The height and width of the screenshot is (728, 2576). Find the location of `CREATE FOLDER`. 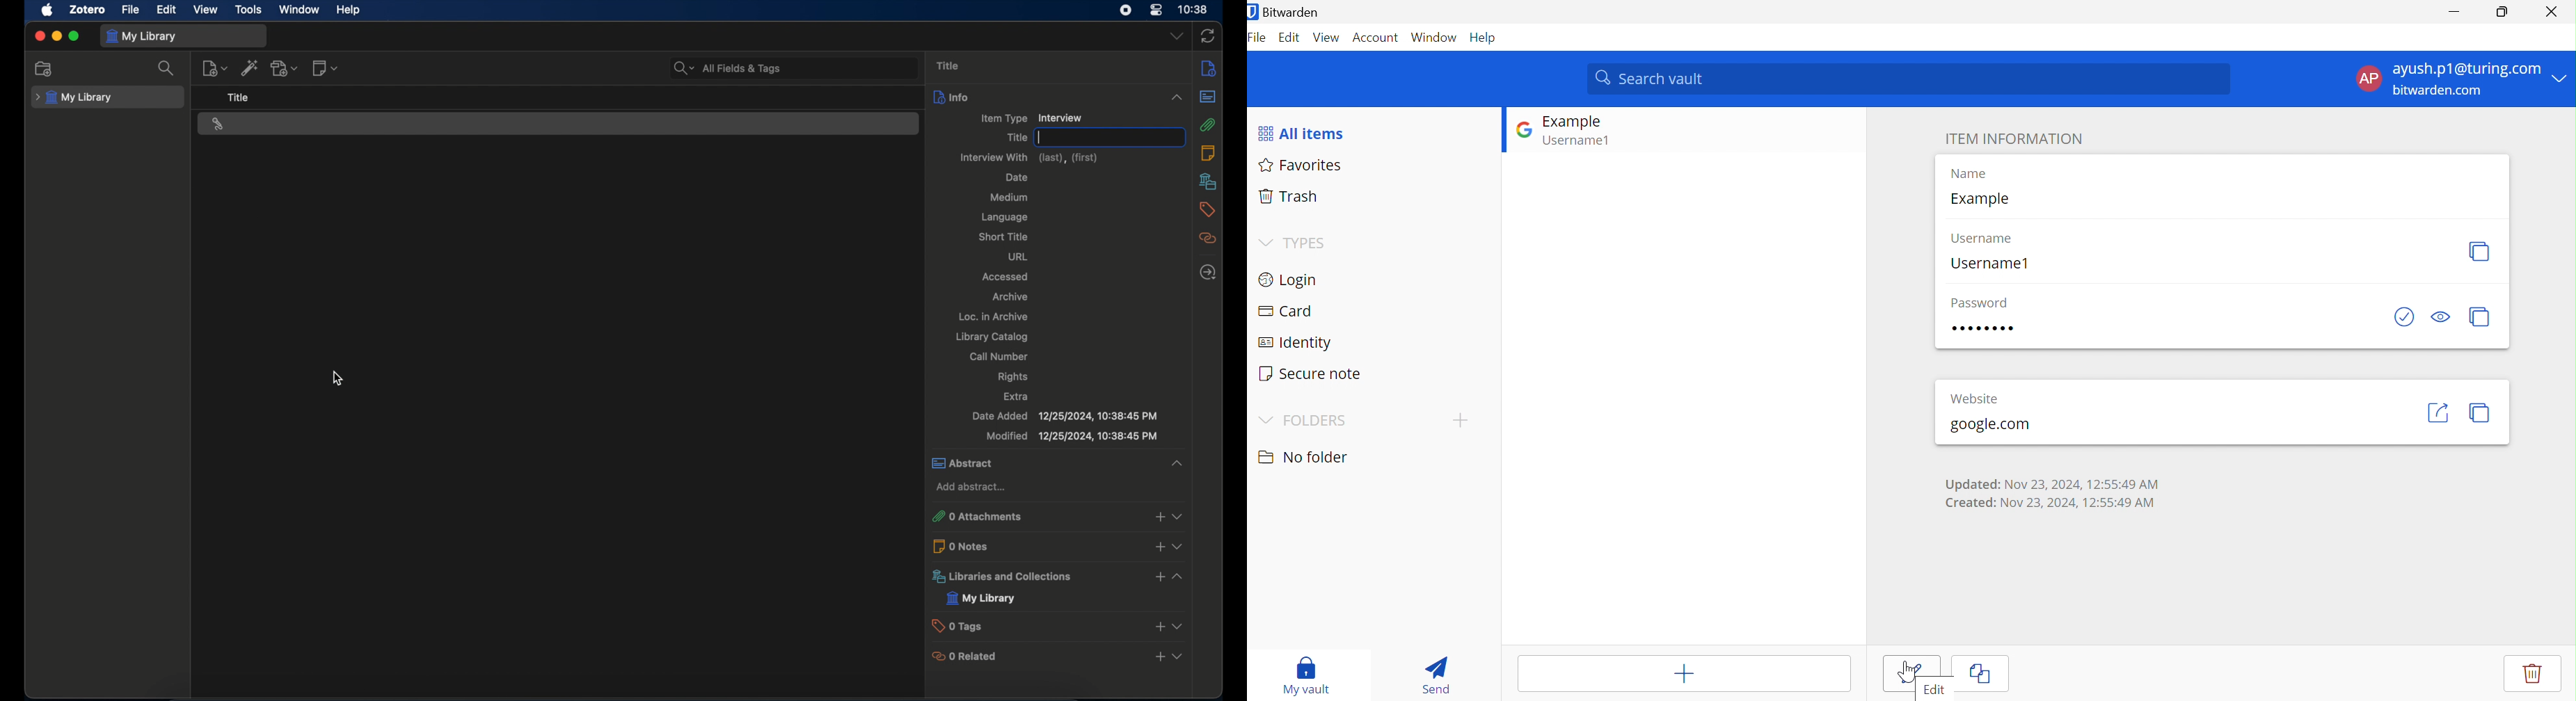

CREATE FOLDER is located at coordinates (1463, 423).